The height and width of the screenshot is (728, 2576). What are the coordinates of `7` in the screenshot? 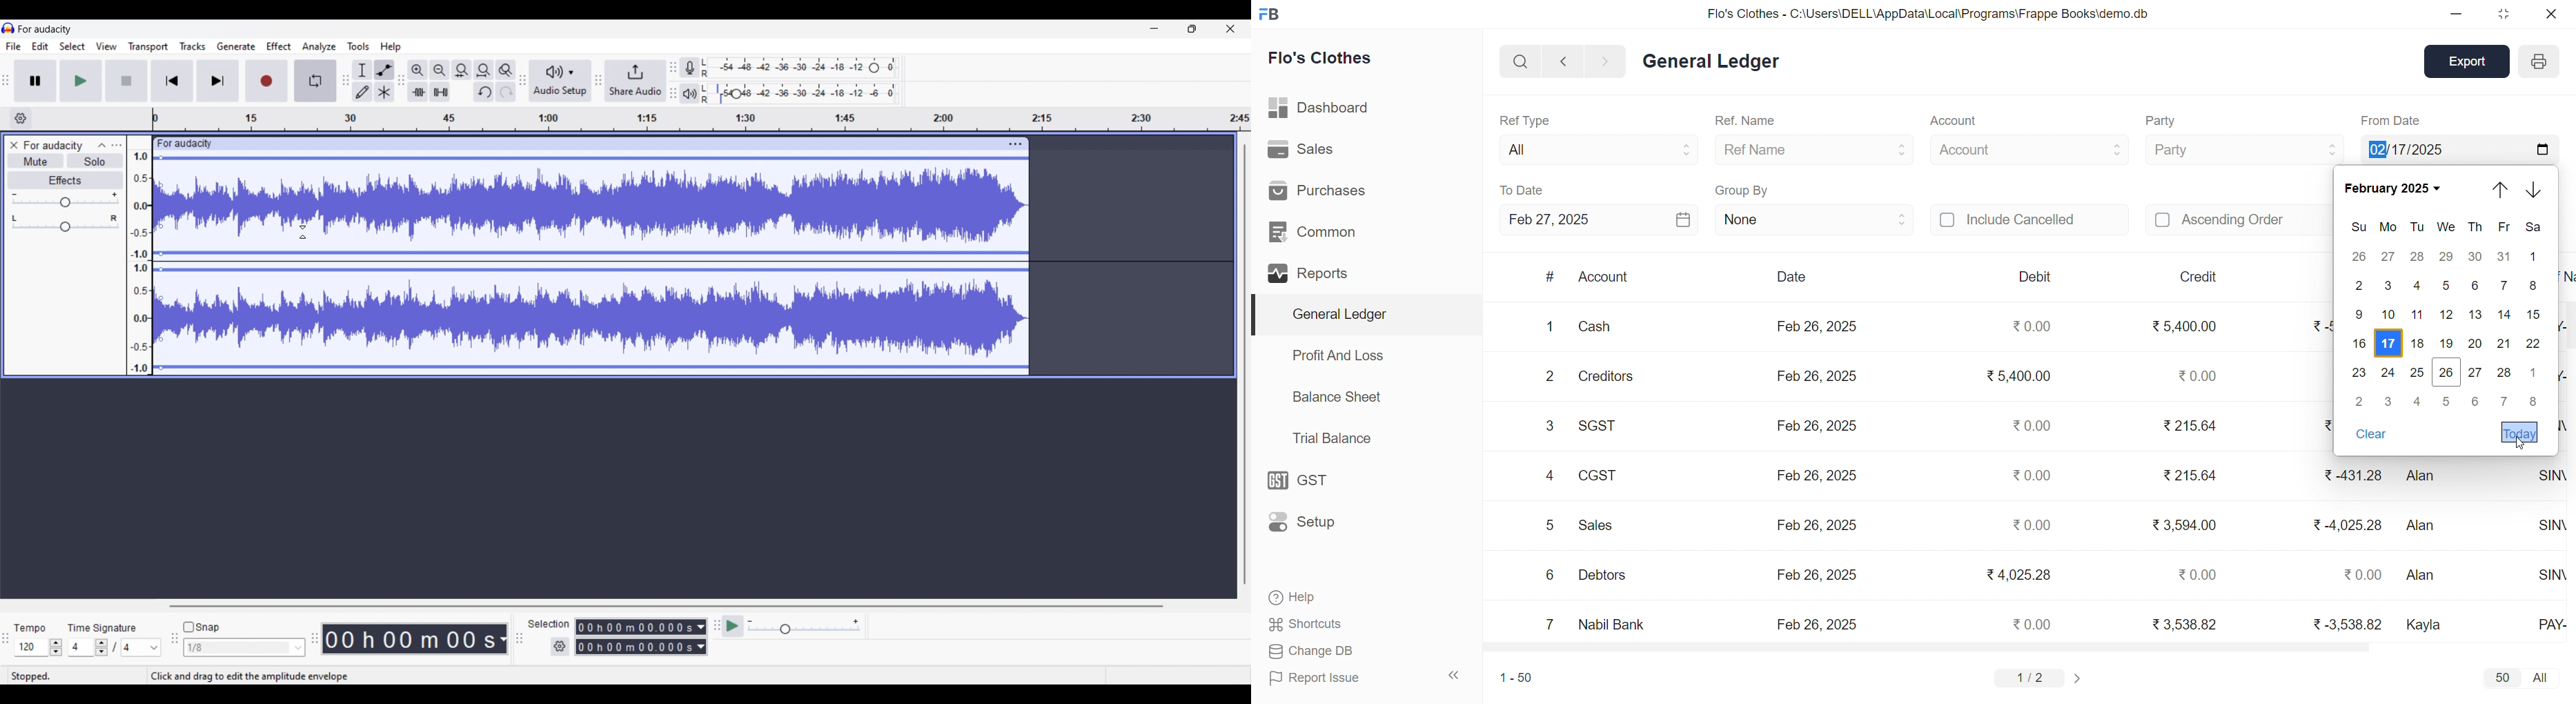 It's located at (1550, 623).